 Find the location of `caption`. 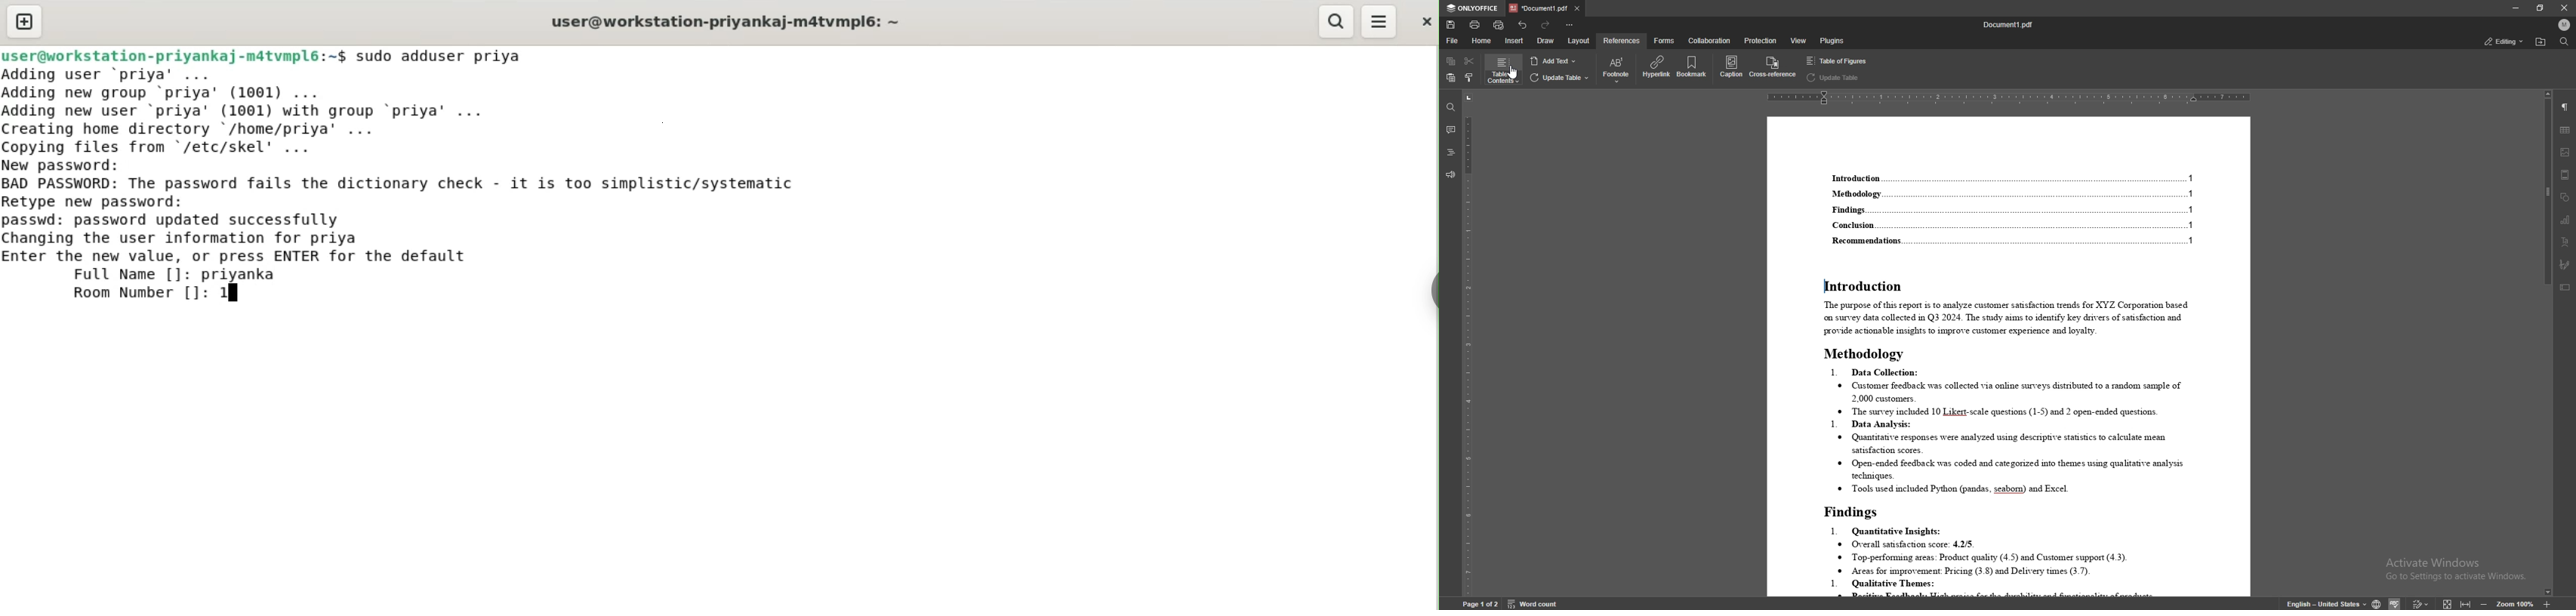

caption is located at coordinates (1730, 67).